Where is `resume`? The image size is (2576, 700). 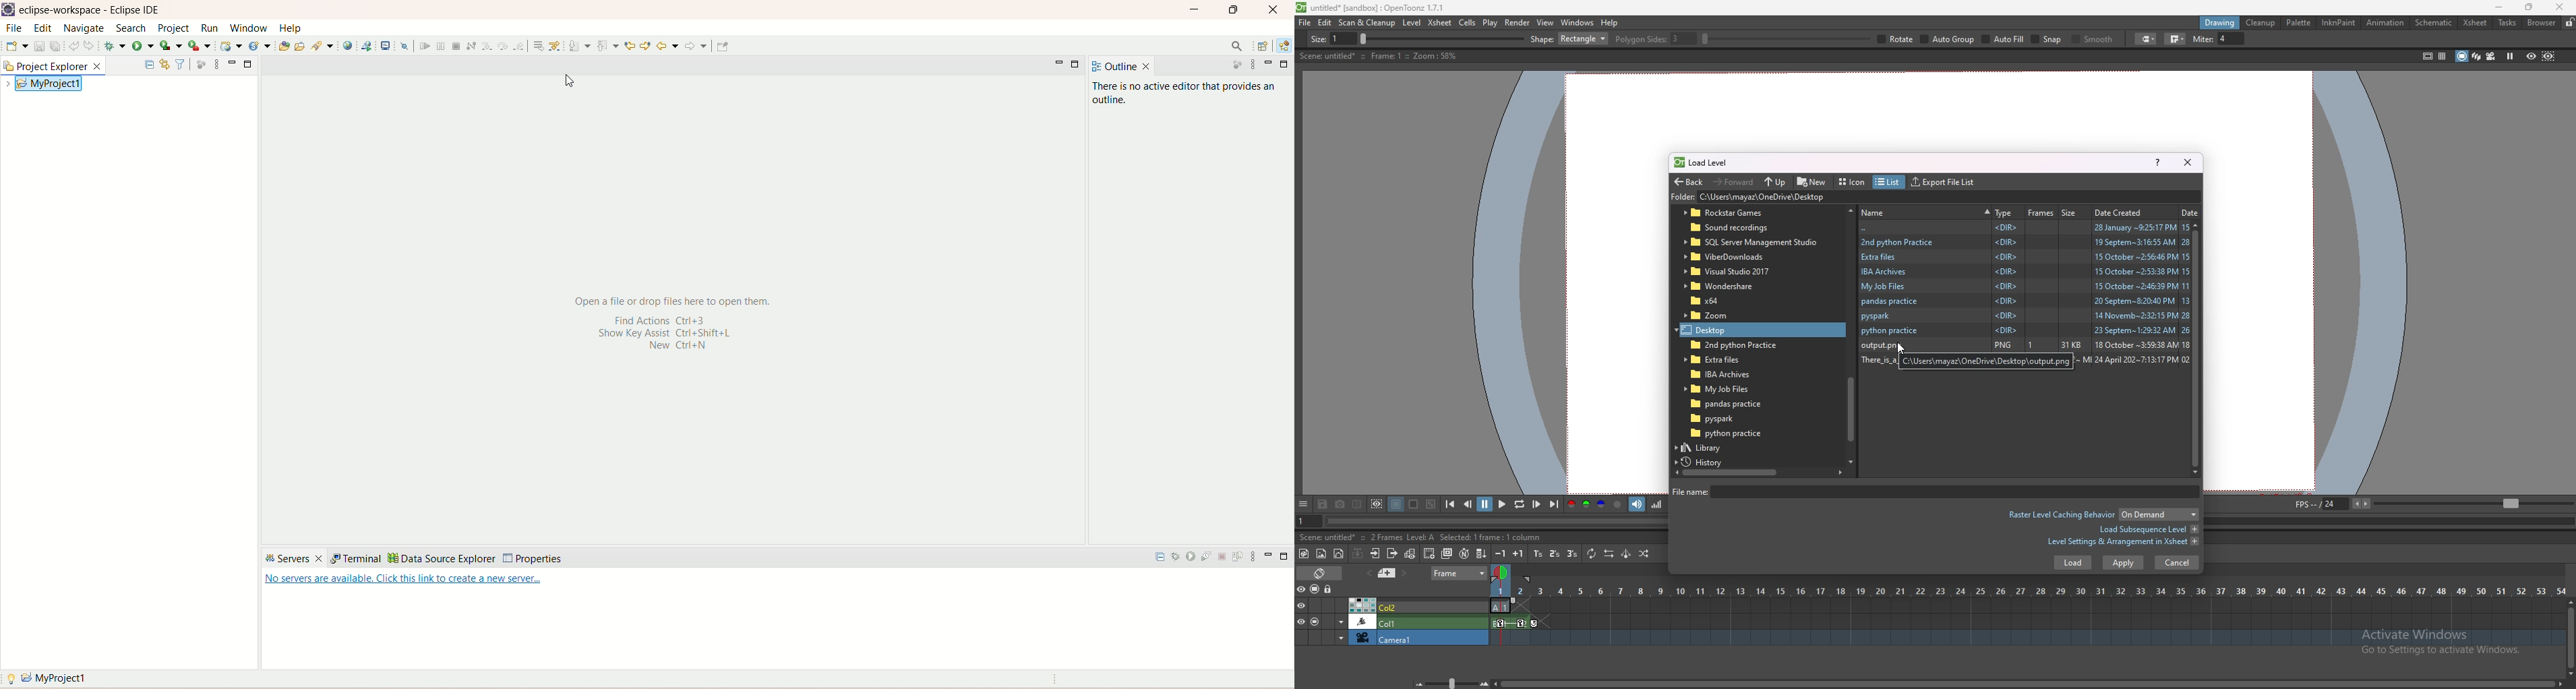 resume is located at coordinates (425, 47).